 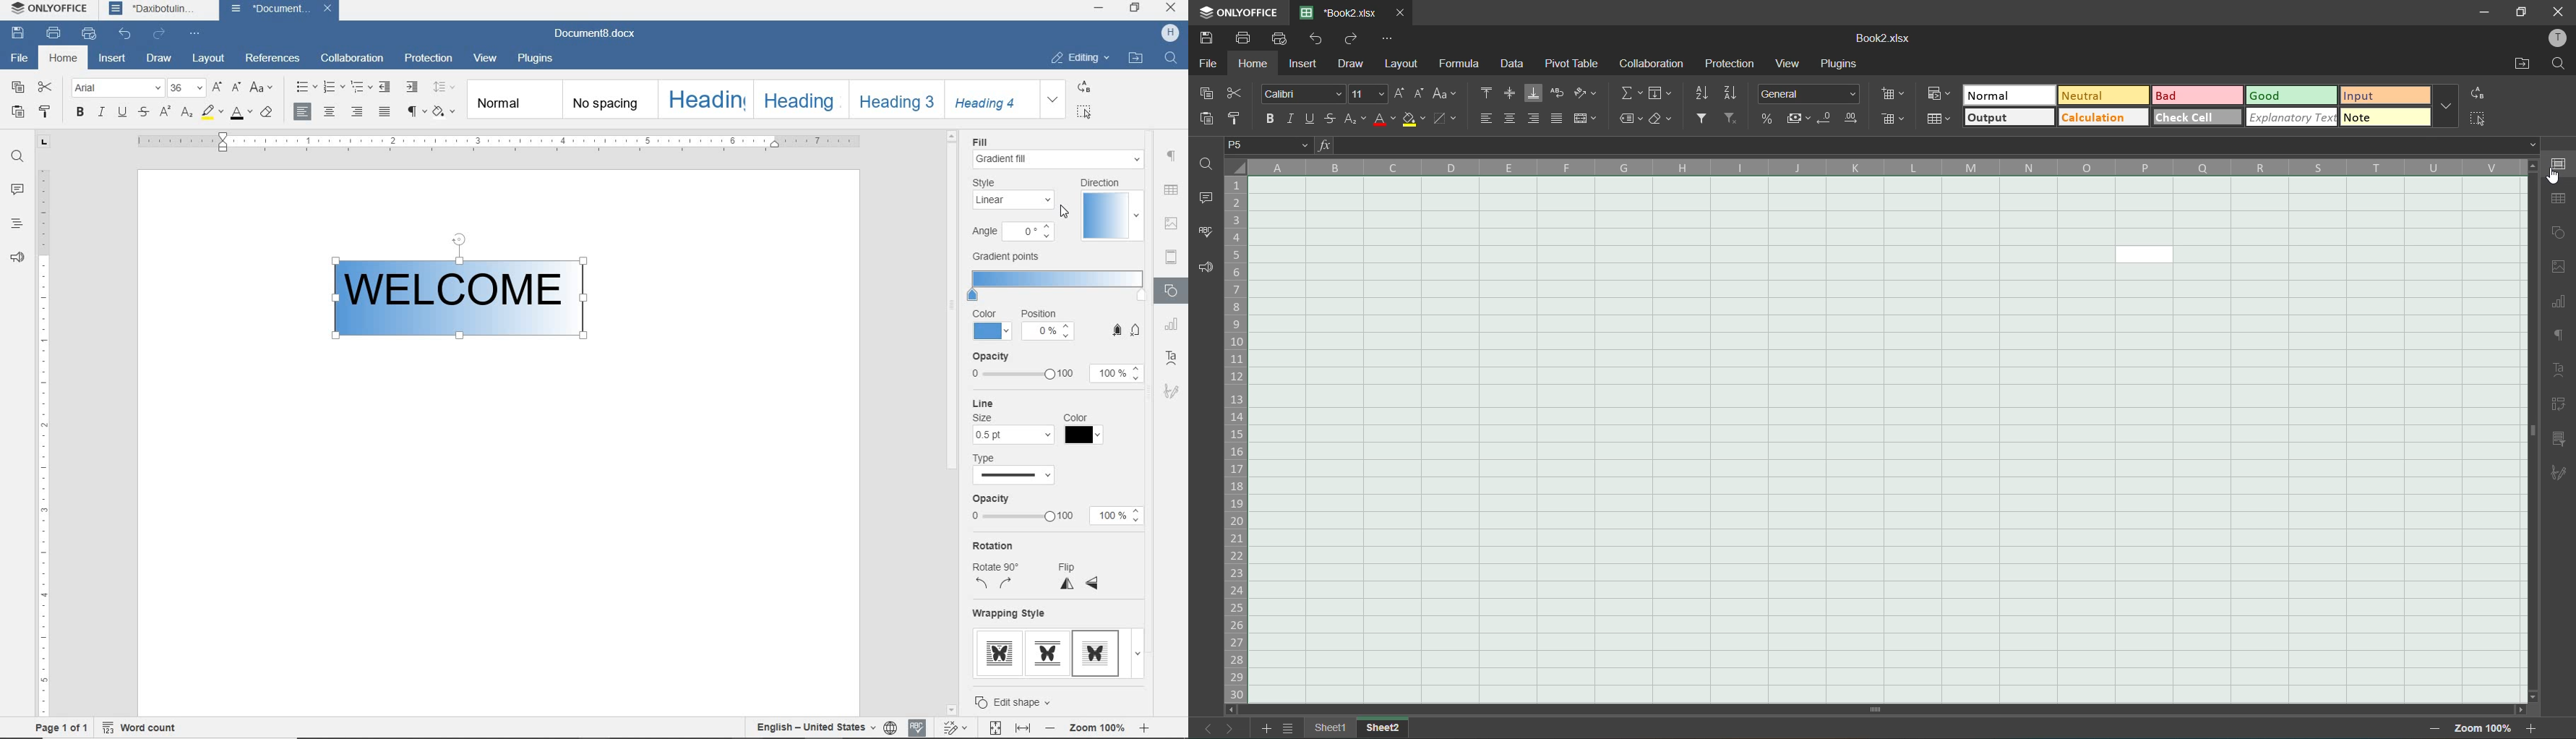 I want to click on layout, so click(x=1401, y=65).